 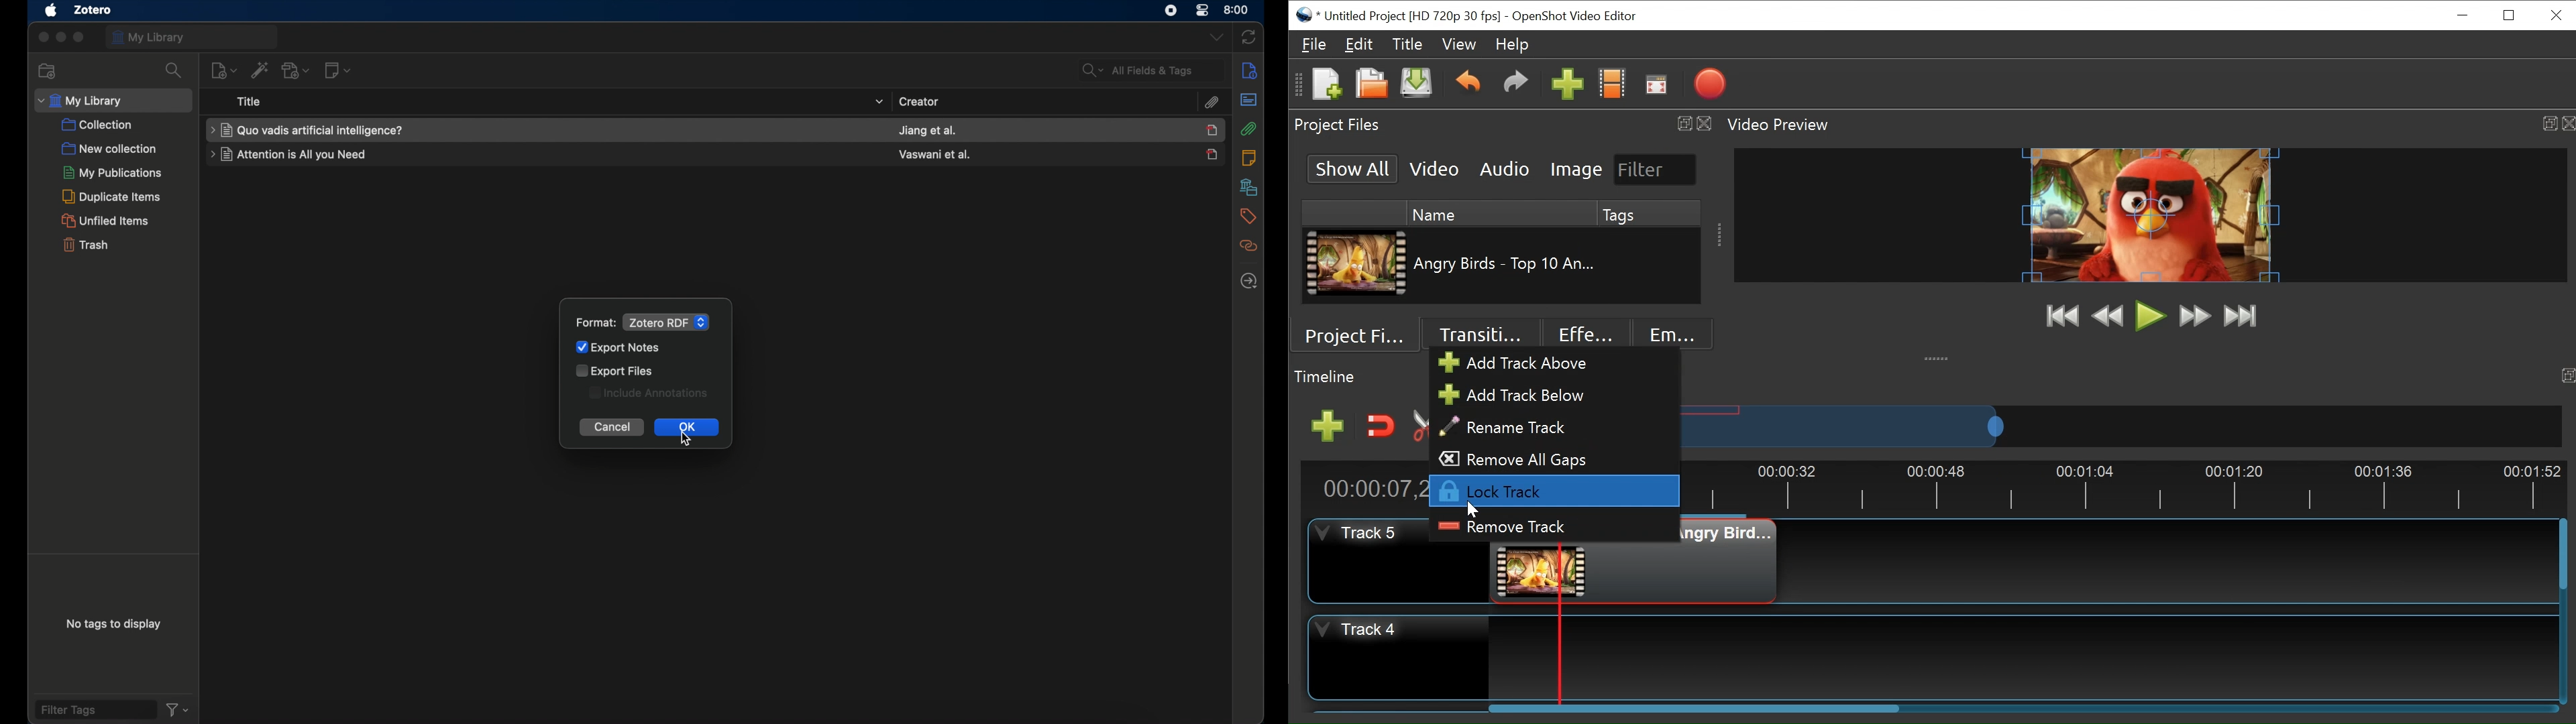 I want to click on Rename Track, so click(x=1517, y=428).